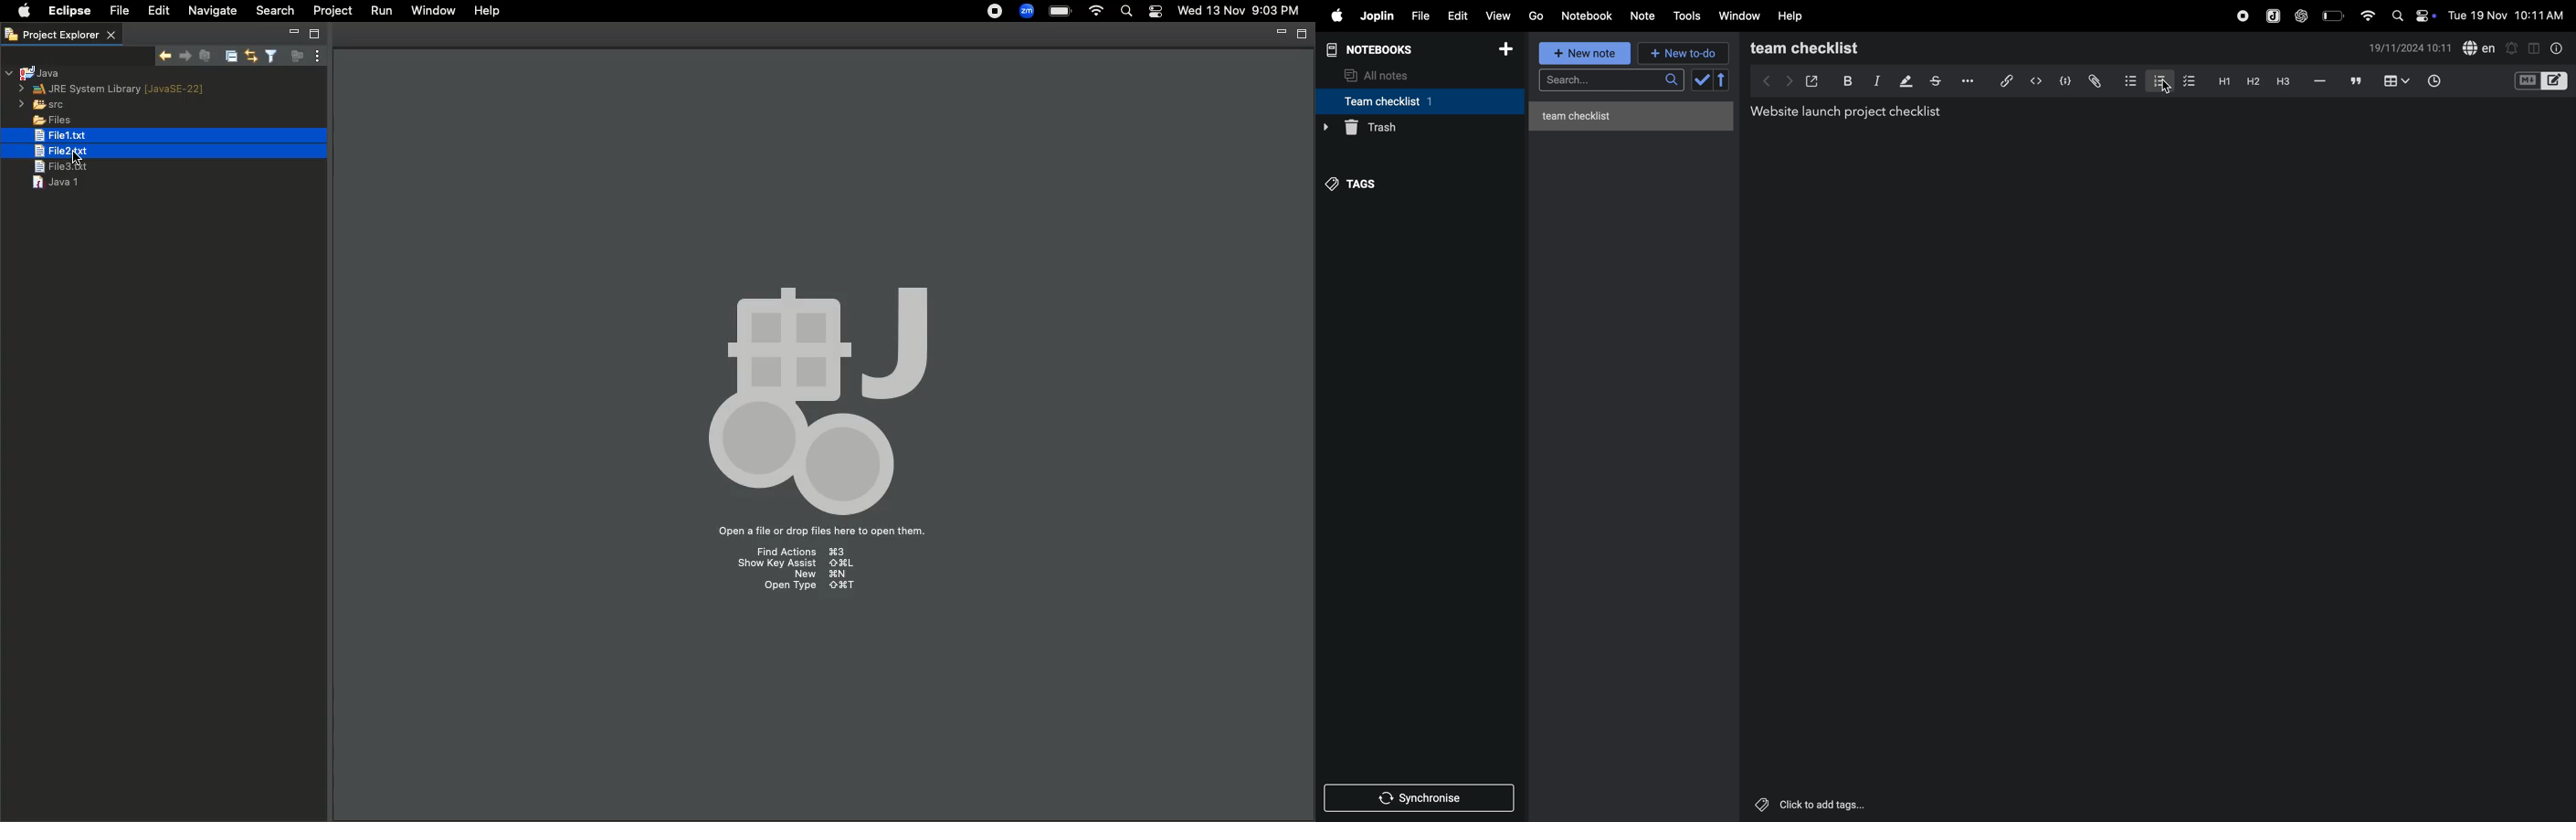 Image resolution: width=2576 pixels, height=840 pixels. Describe the element at coordinates (2065, 80) in the screenshot. I see `code block` at that location.